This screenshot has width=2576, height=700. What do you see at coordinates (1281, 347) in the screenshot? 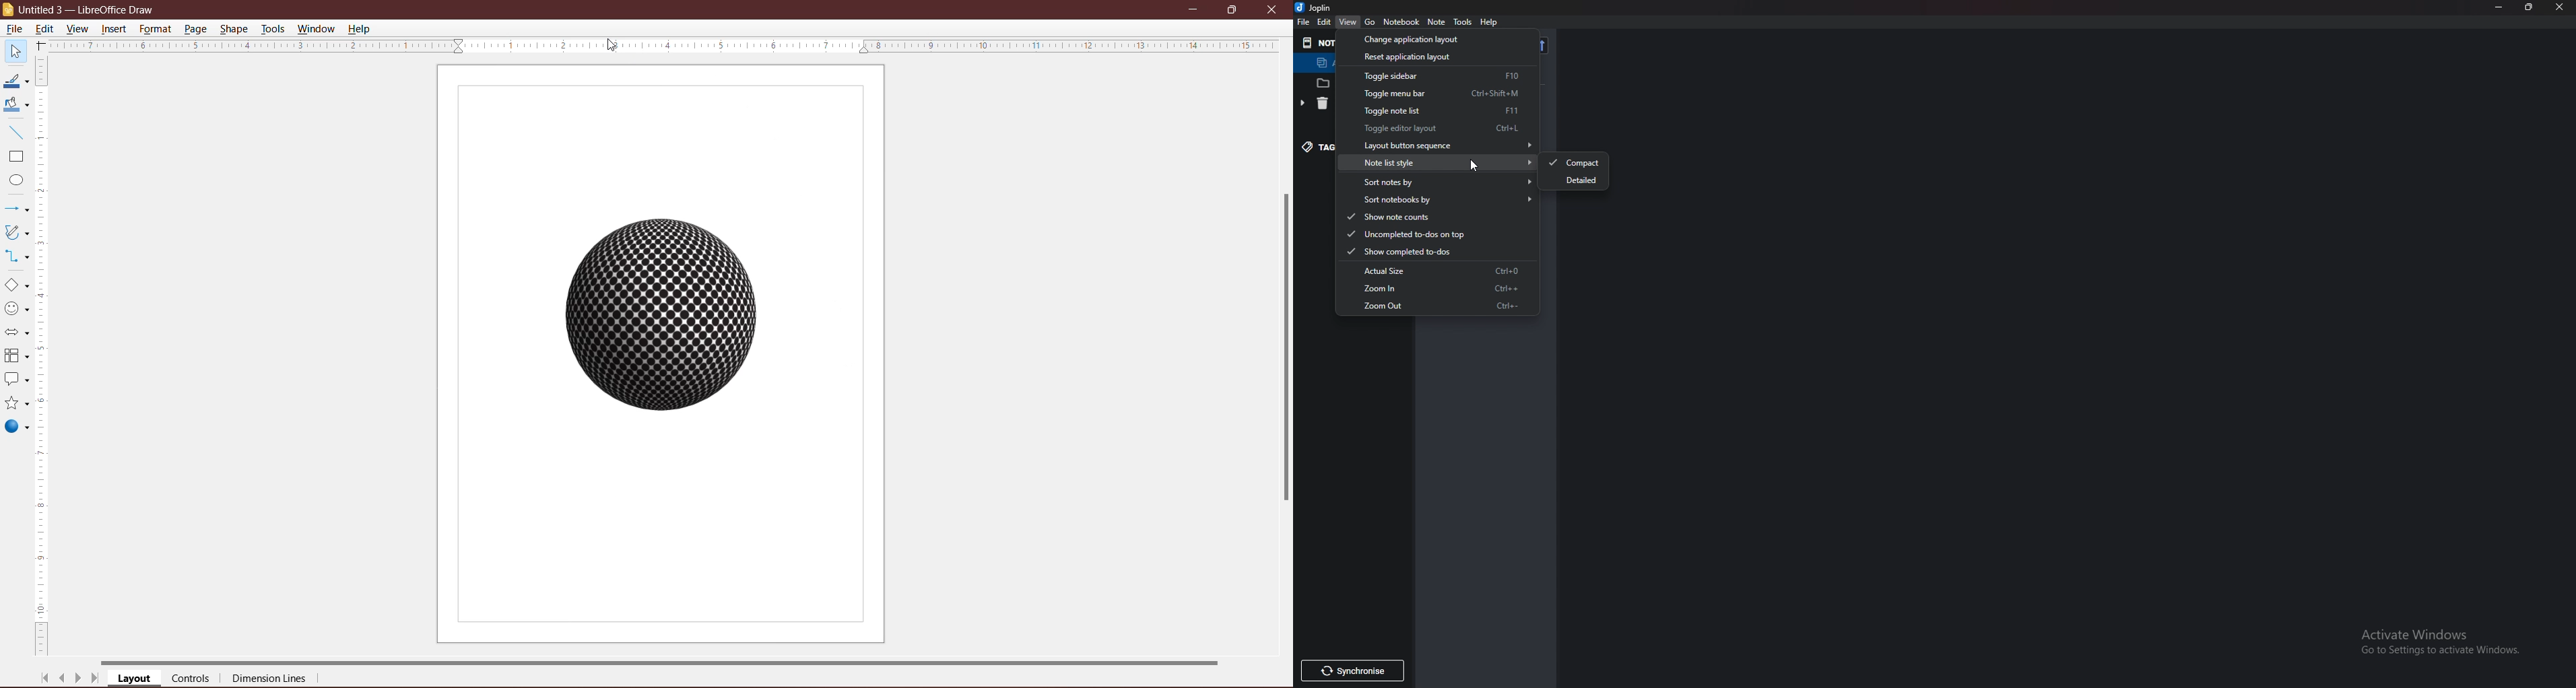
I see `Scrollbar` at bounding box center [1281, 347].